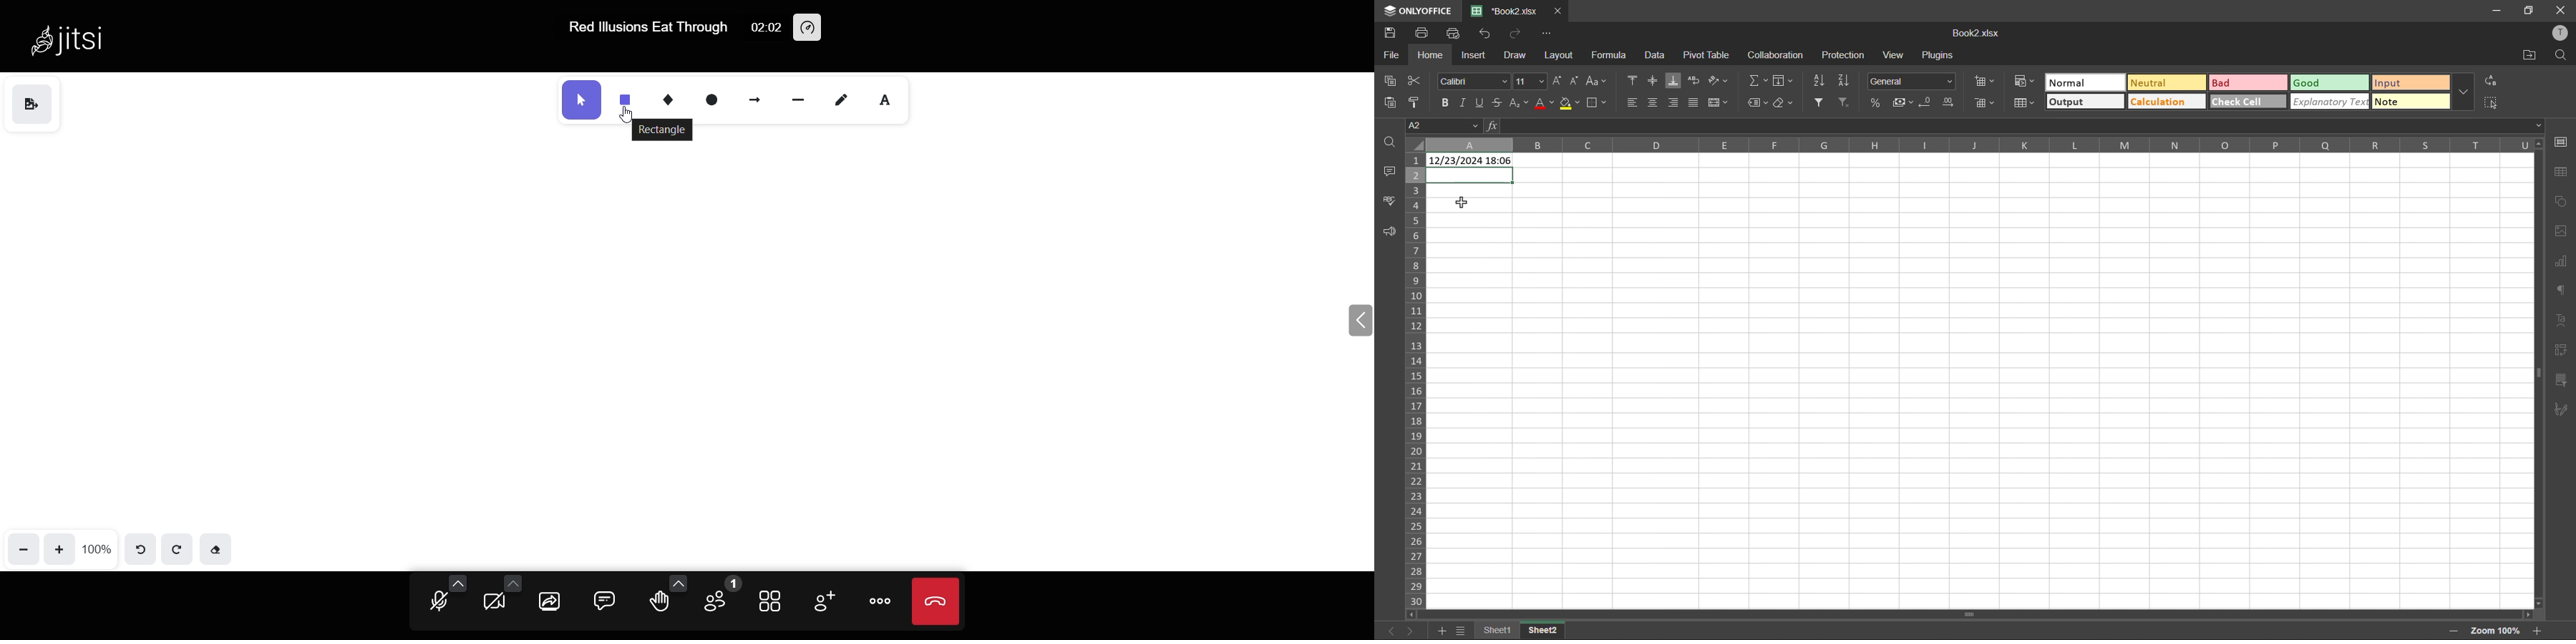 Image resolution: width=2576 pixels, height=644 pixels. I want to click on zoom in, so click(59, 548).